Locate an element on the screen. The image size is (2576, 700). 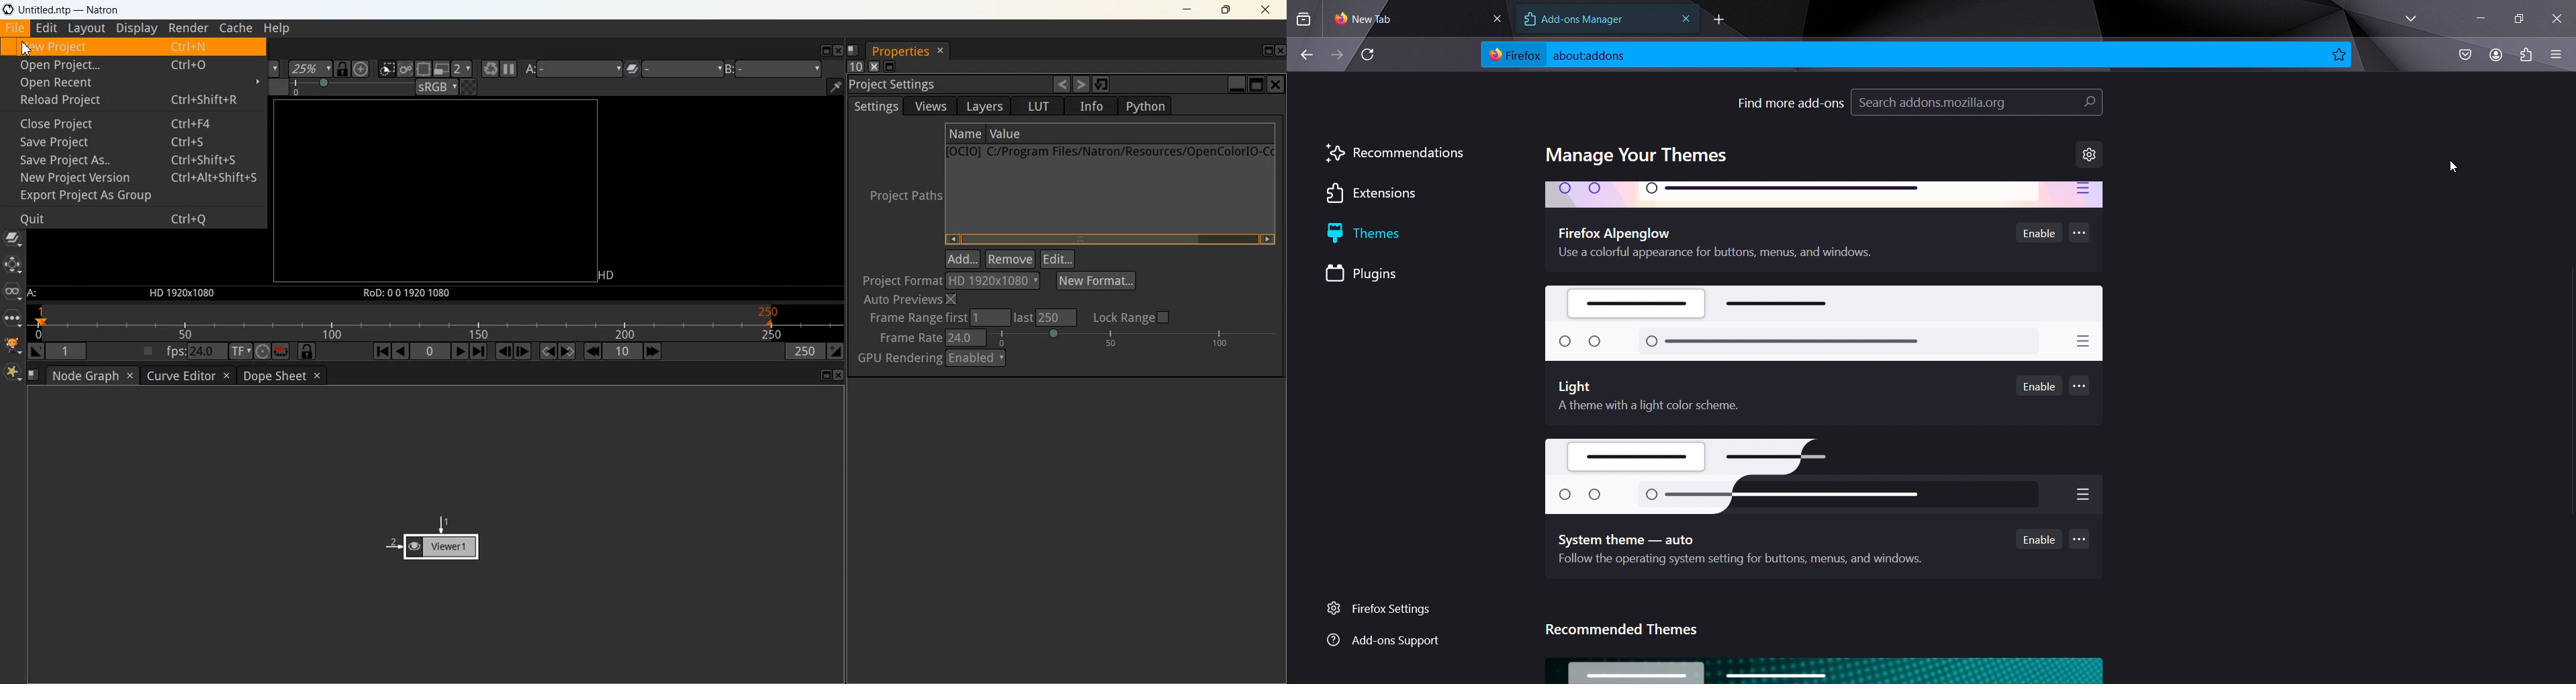
account is located at coordinates (2495, 55).